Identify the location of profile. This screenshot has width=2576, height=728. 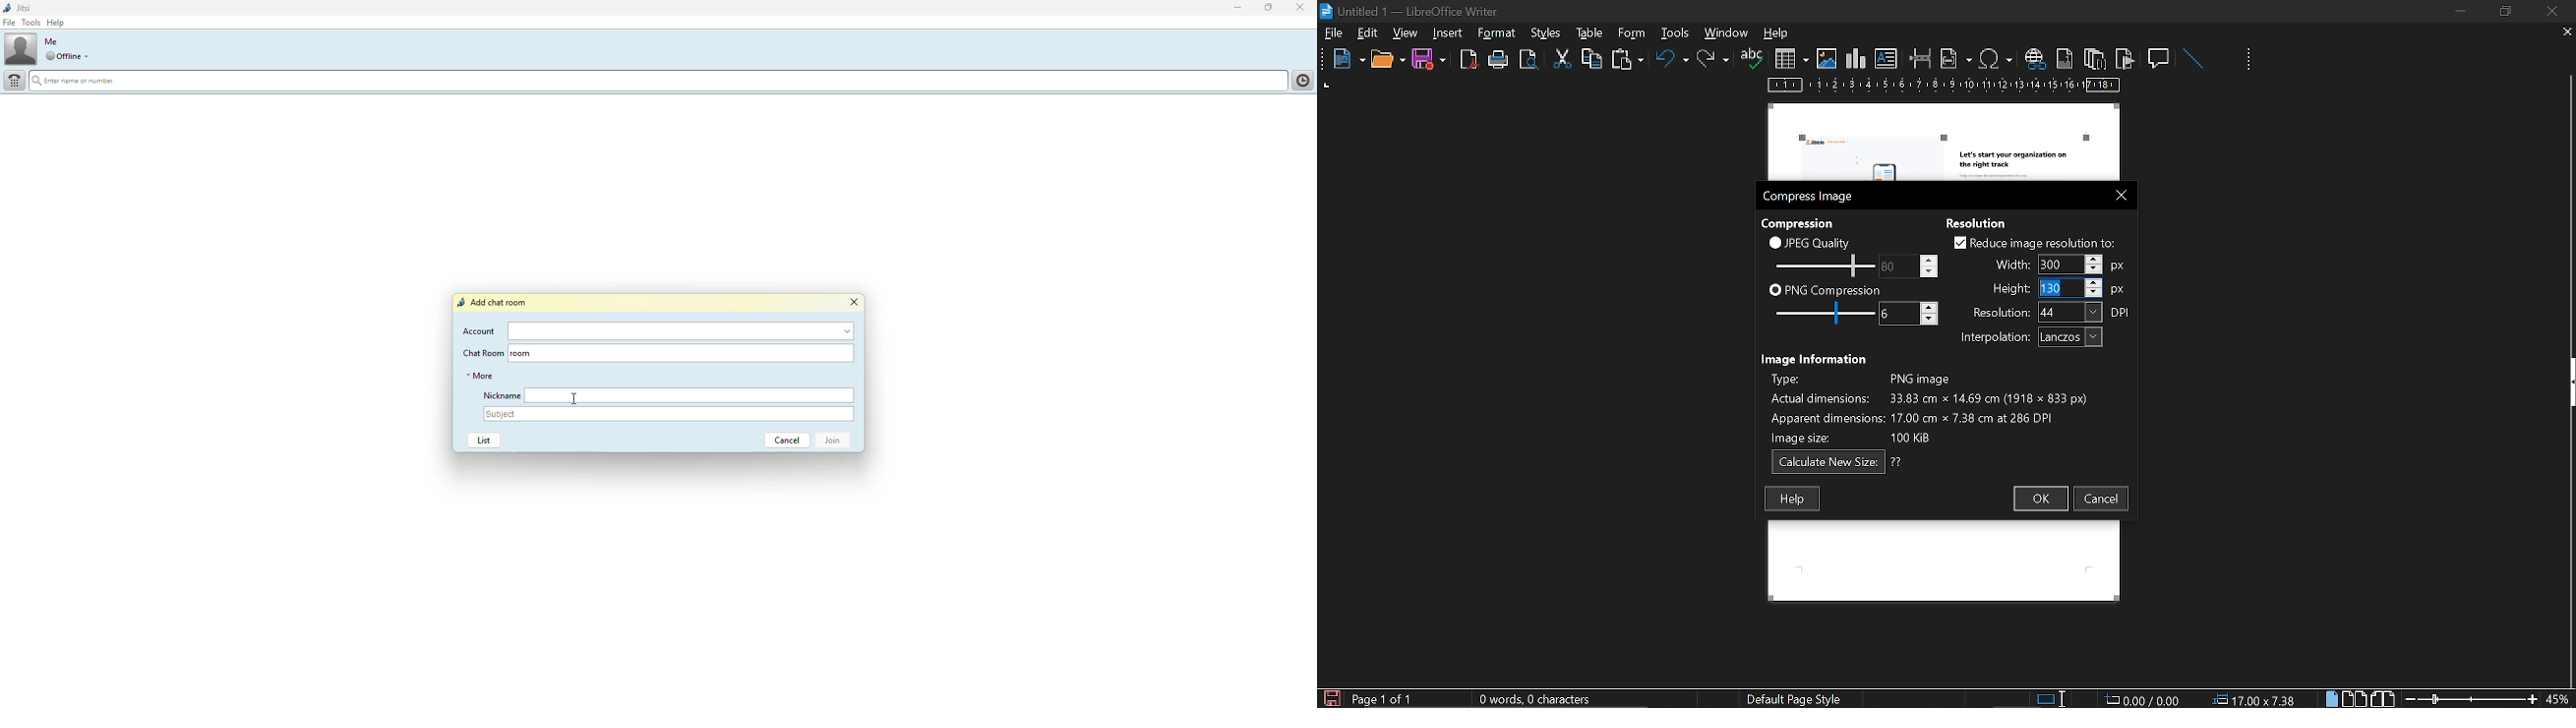
(21, 49).